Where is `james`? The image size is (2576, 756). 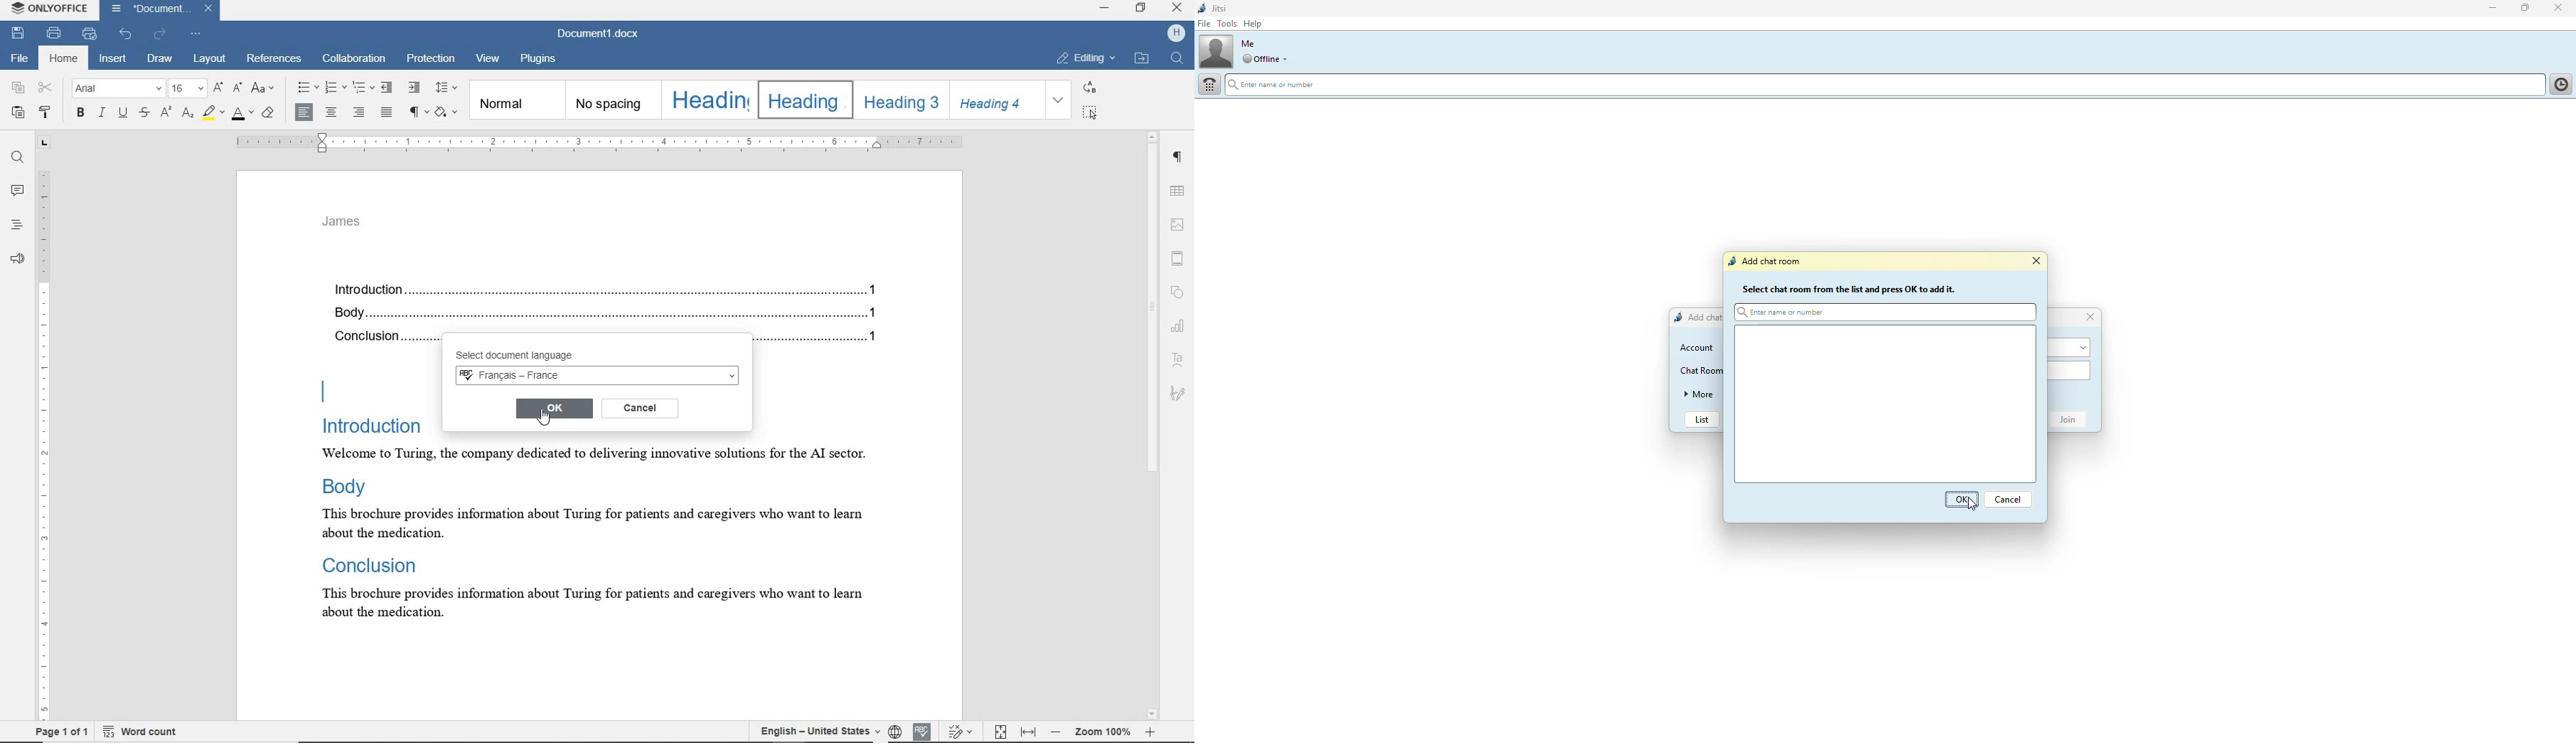
james is located at coordinates (342, 222).